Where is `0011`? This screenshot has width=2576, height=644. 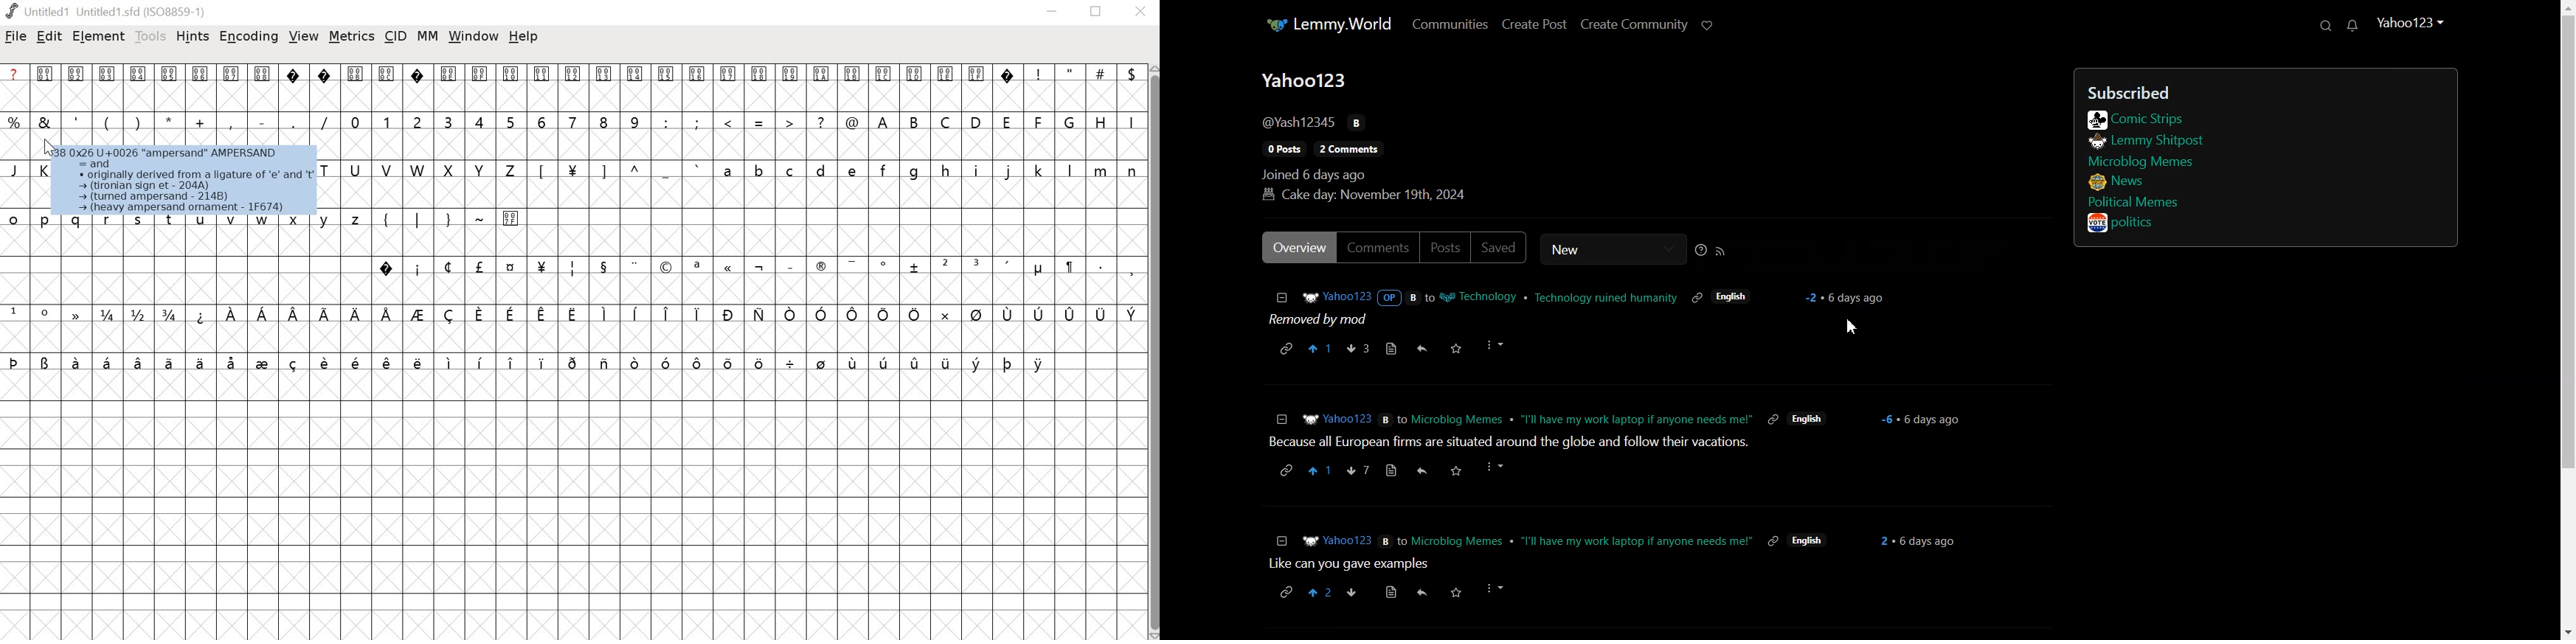
0011 is located at coordinates (545, 87).